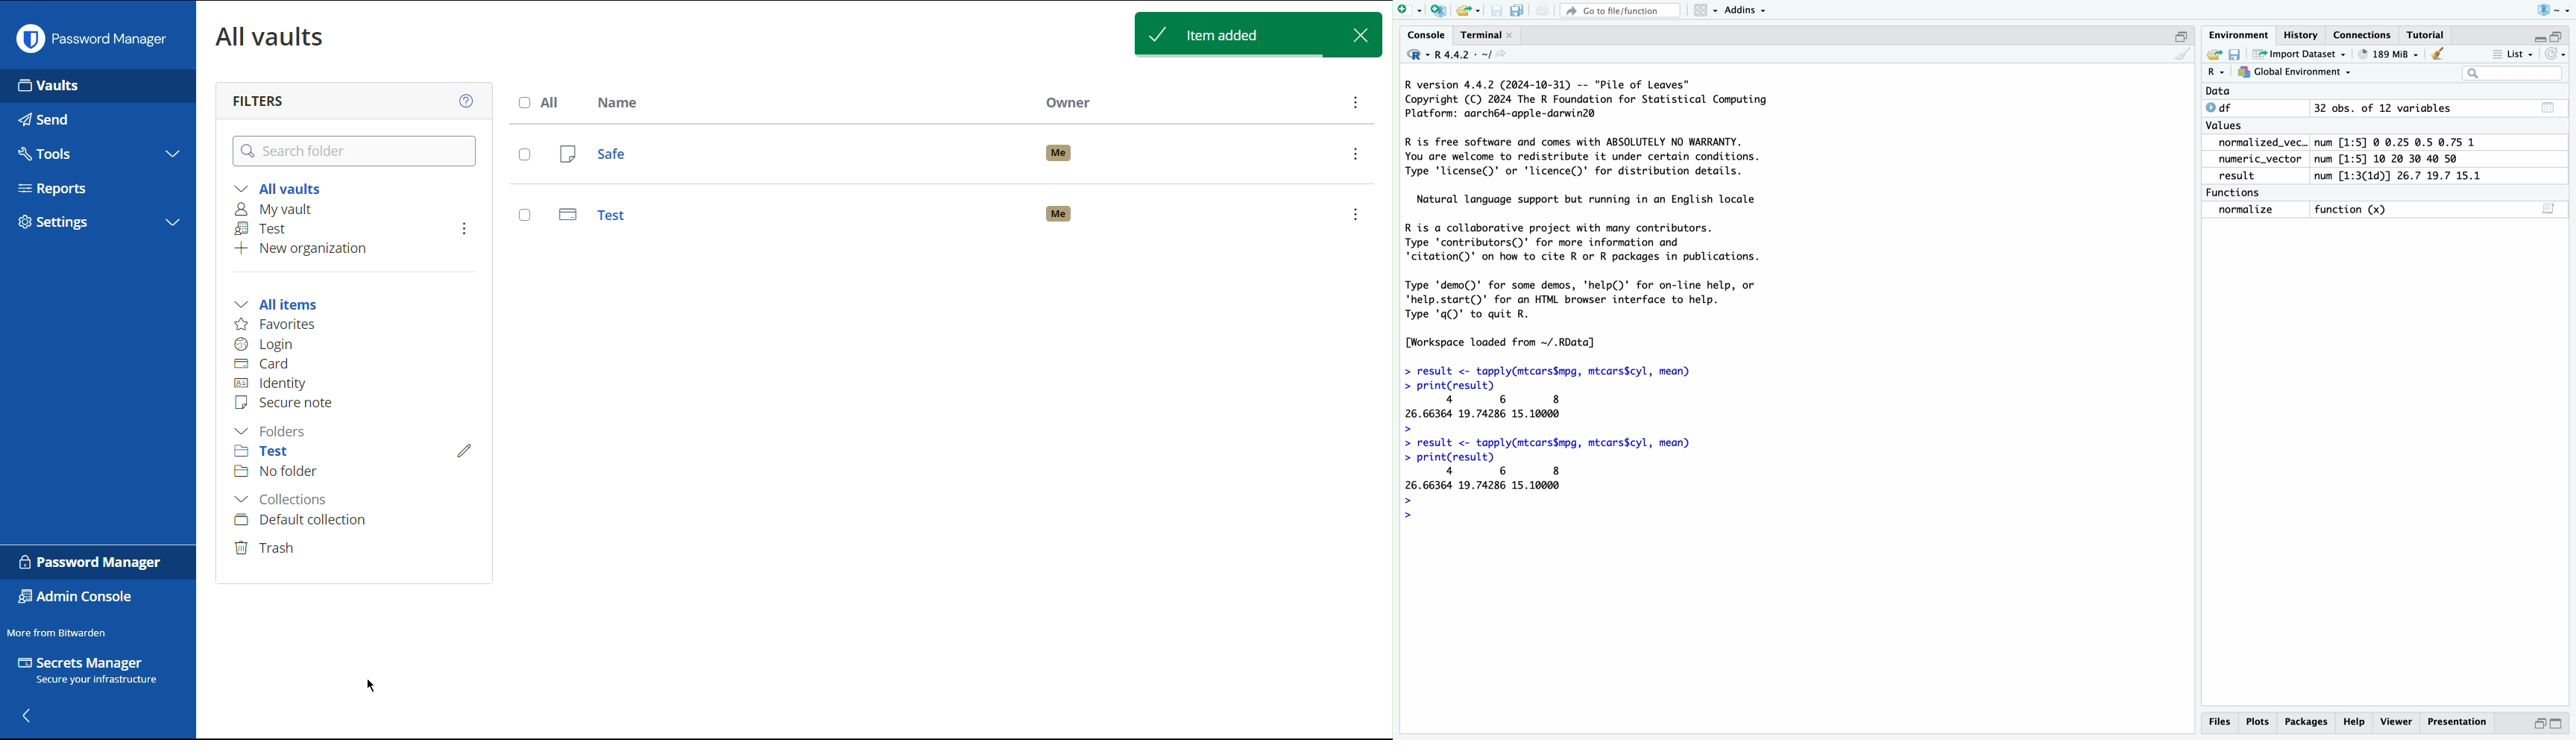 The image size is (2576, 756). Describe the element at coordinates (356, 151) in the screenshot. I see `Search Folder` at that location.